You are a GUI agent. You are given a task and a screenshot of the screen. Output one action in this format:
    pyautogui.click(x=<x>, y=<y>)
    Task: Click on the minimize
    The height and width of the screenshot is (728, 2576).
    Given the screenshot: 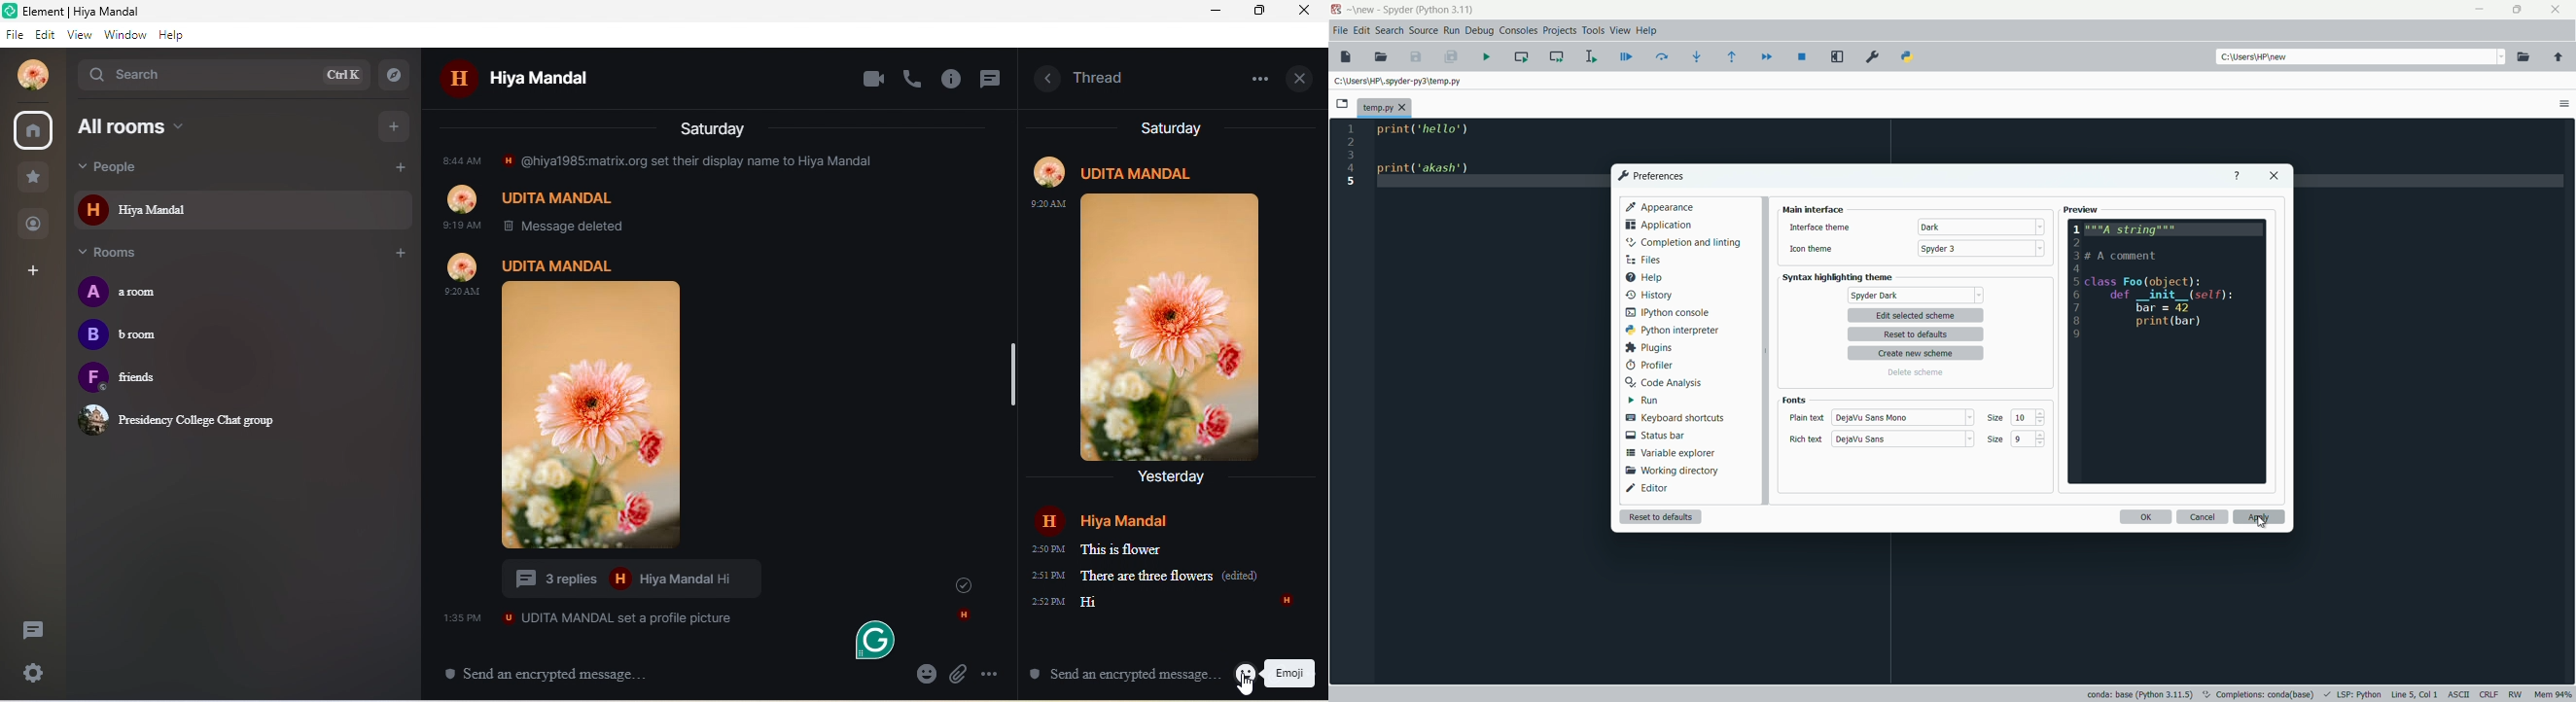 What is the action you would take?
    pyautogui.click(x=2480, y=11)
    